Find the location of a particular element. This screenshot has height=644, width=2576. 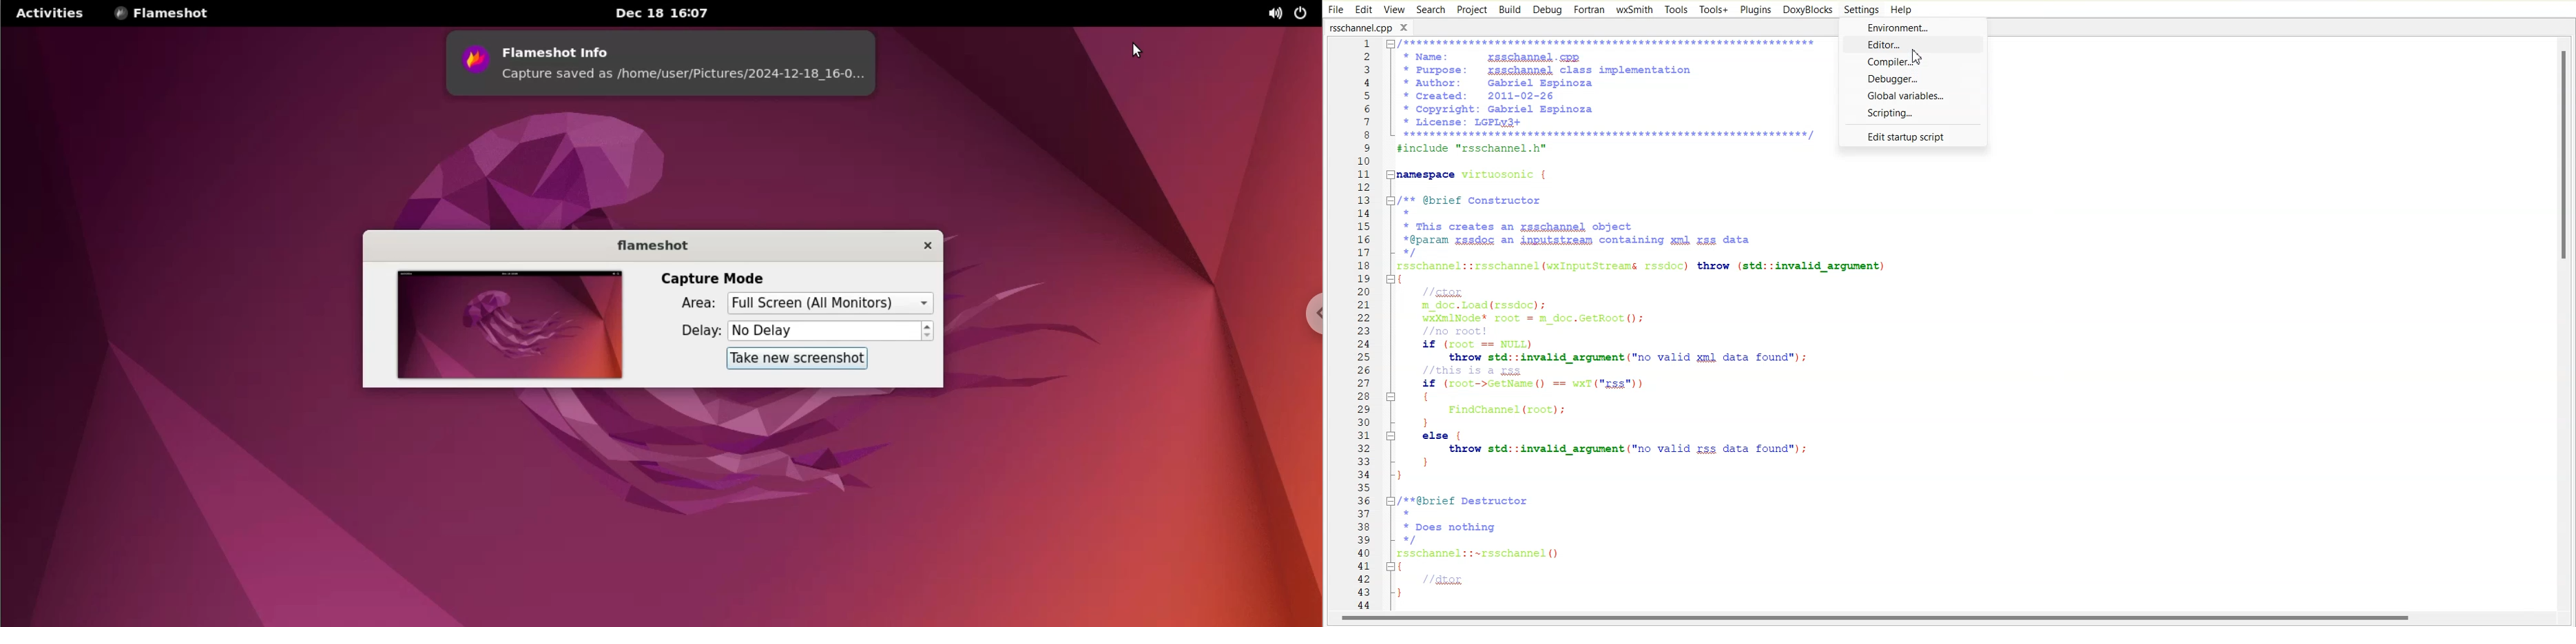

View is located at coordinates (1394, 9).